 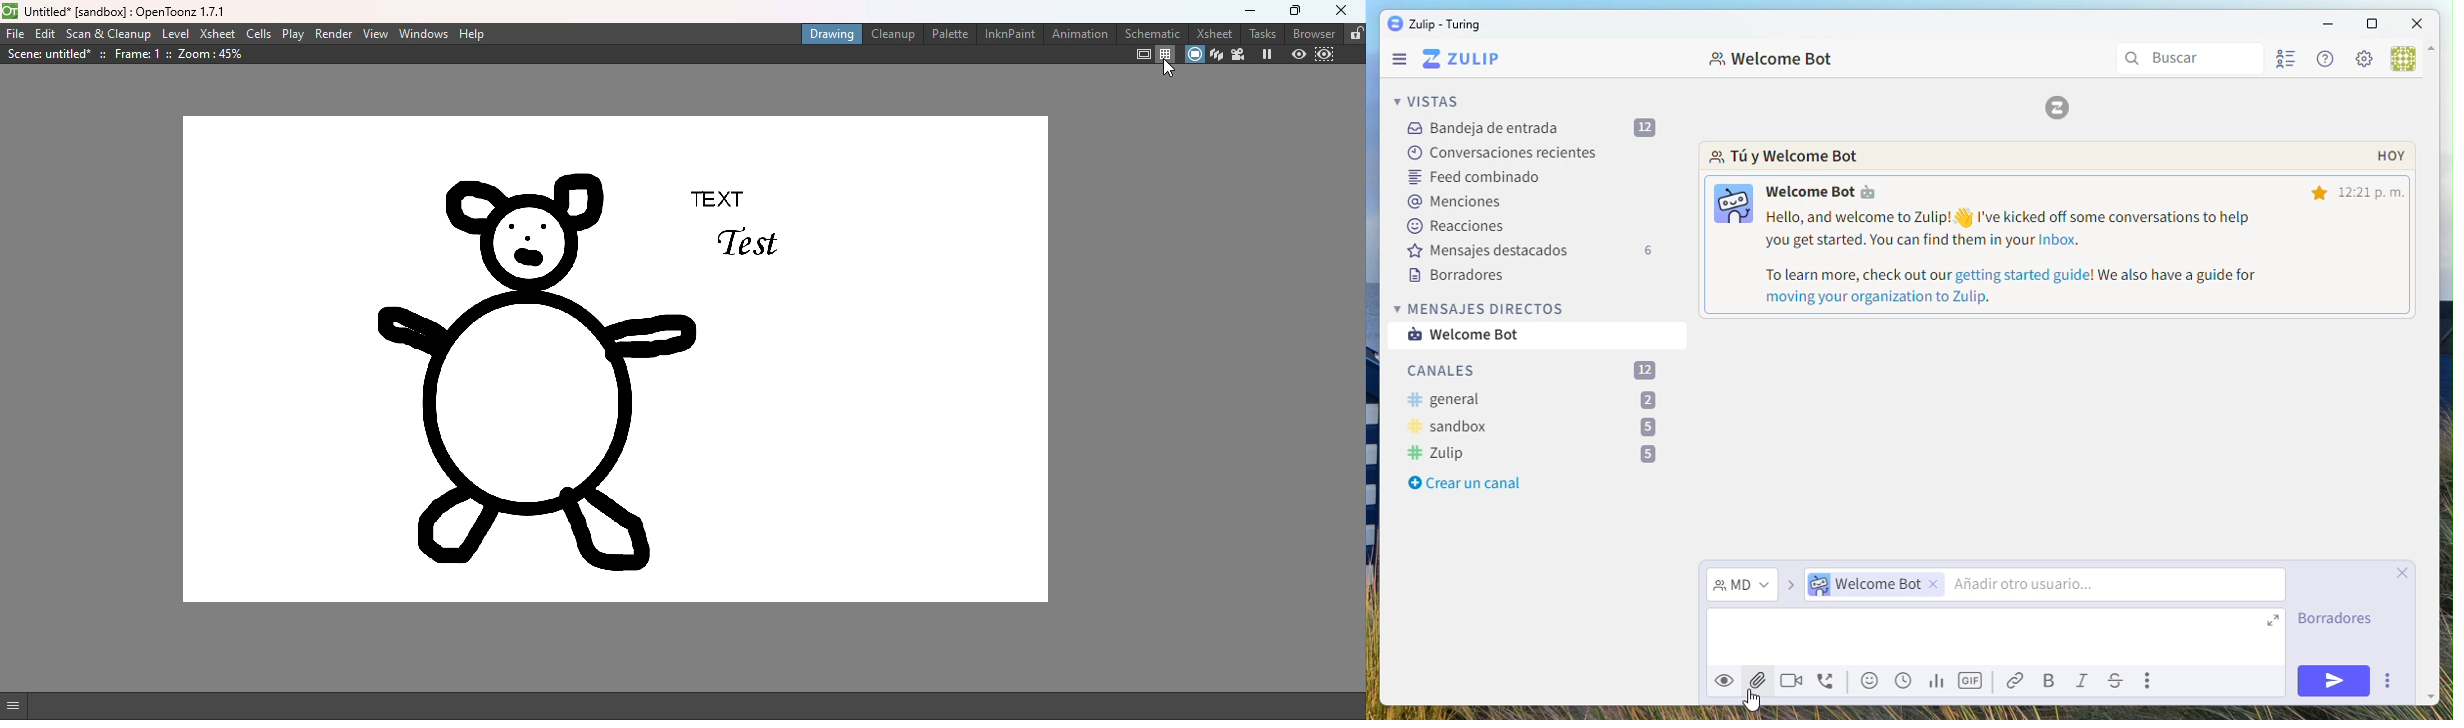 What do you see at coordinates (2192, 59) in the screenshot?
I see `Search` at bounding box center [2192, 59].